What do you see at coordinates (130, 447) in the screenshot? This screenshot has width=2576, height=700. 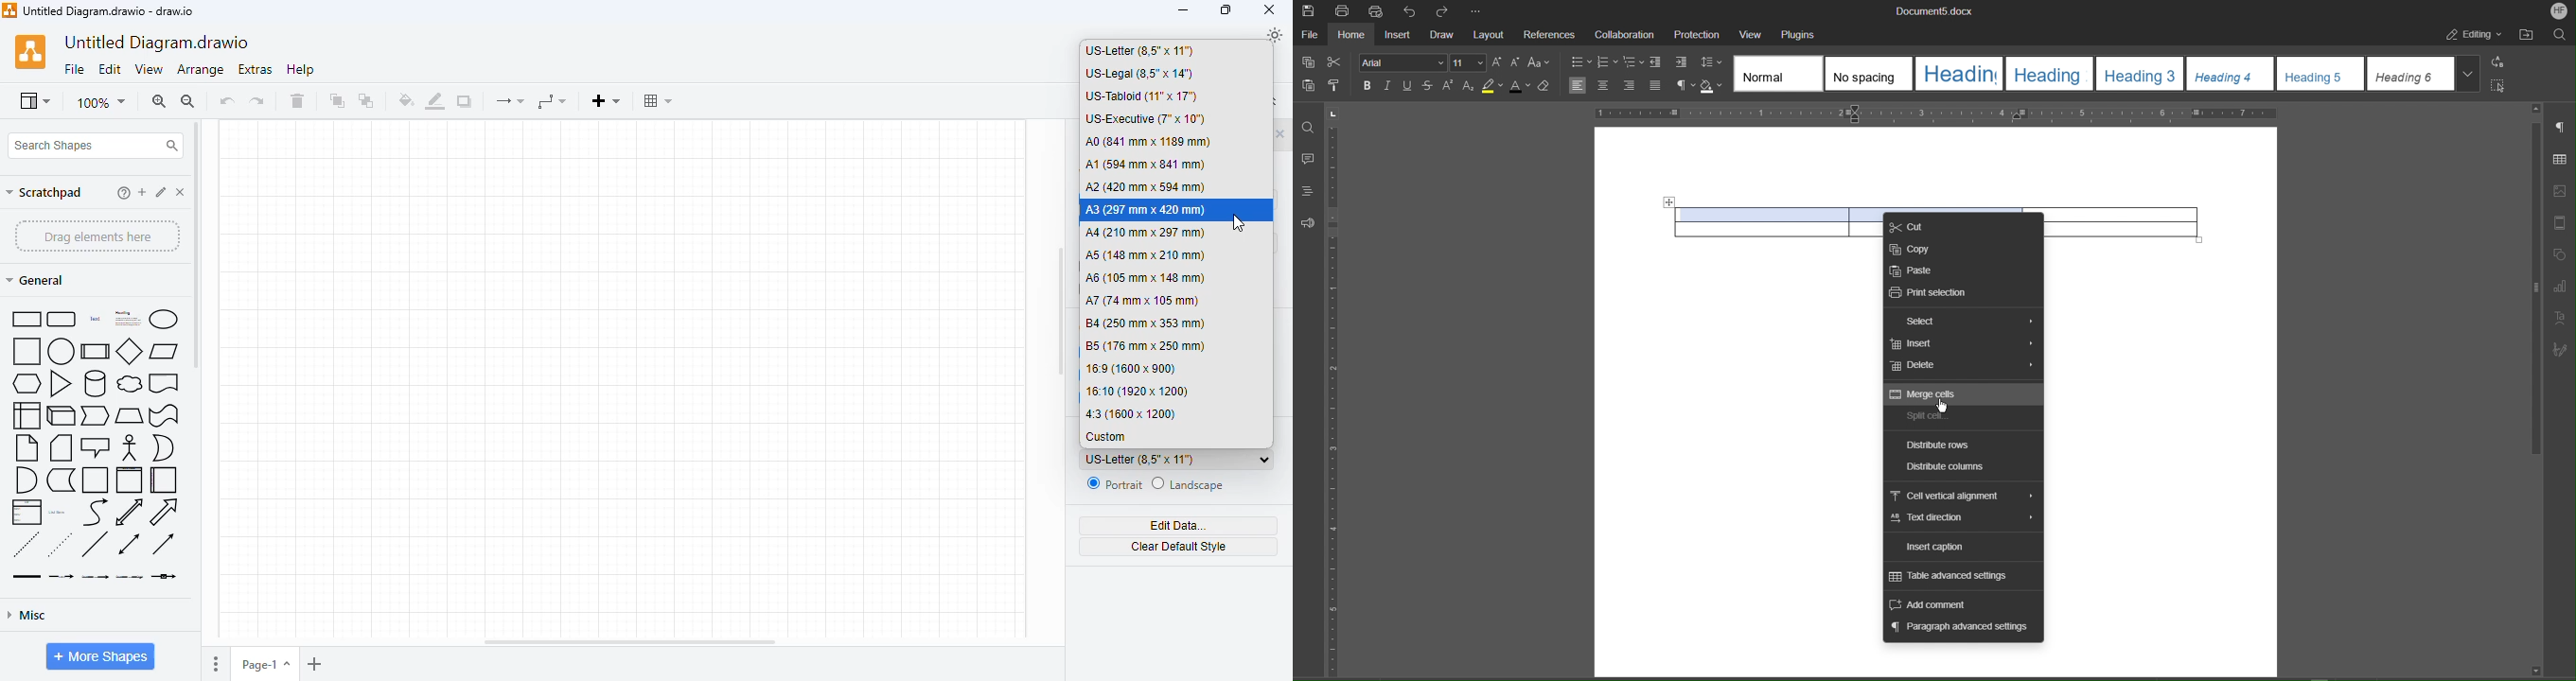 I see `actor` at bounding box center [130, 447].